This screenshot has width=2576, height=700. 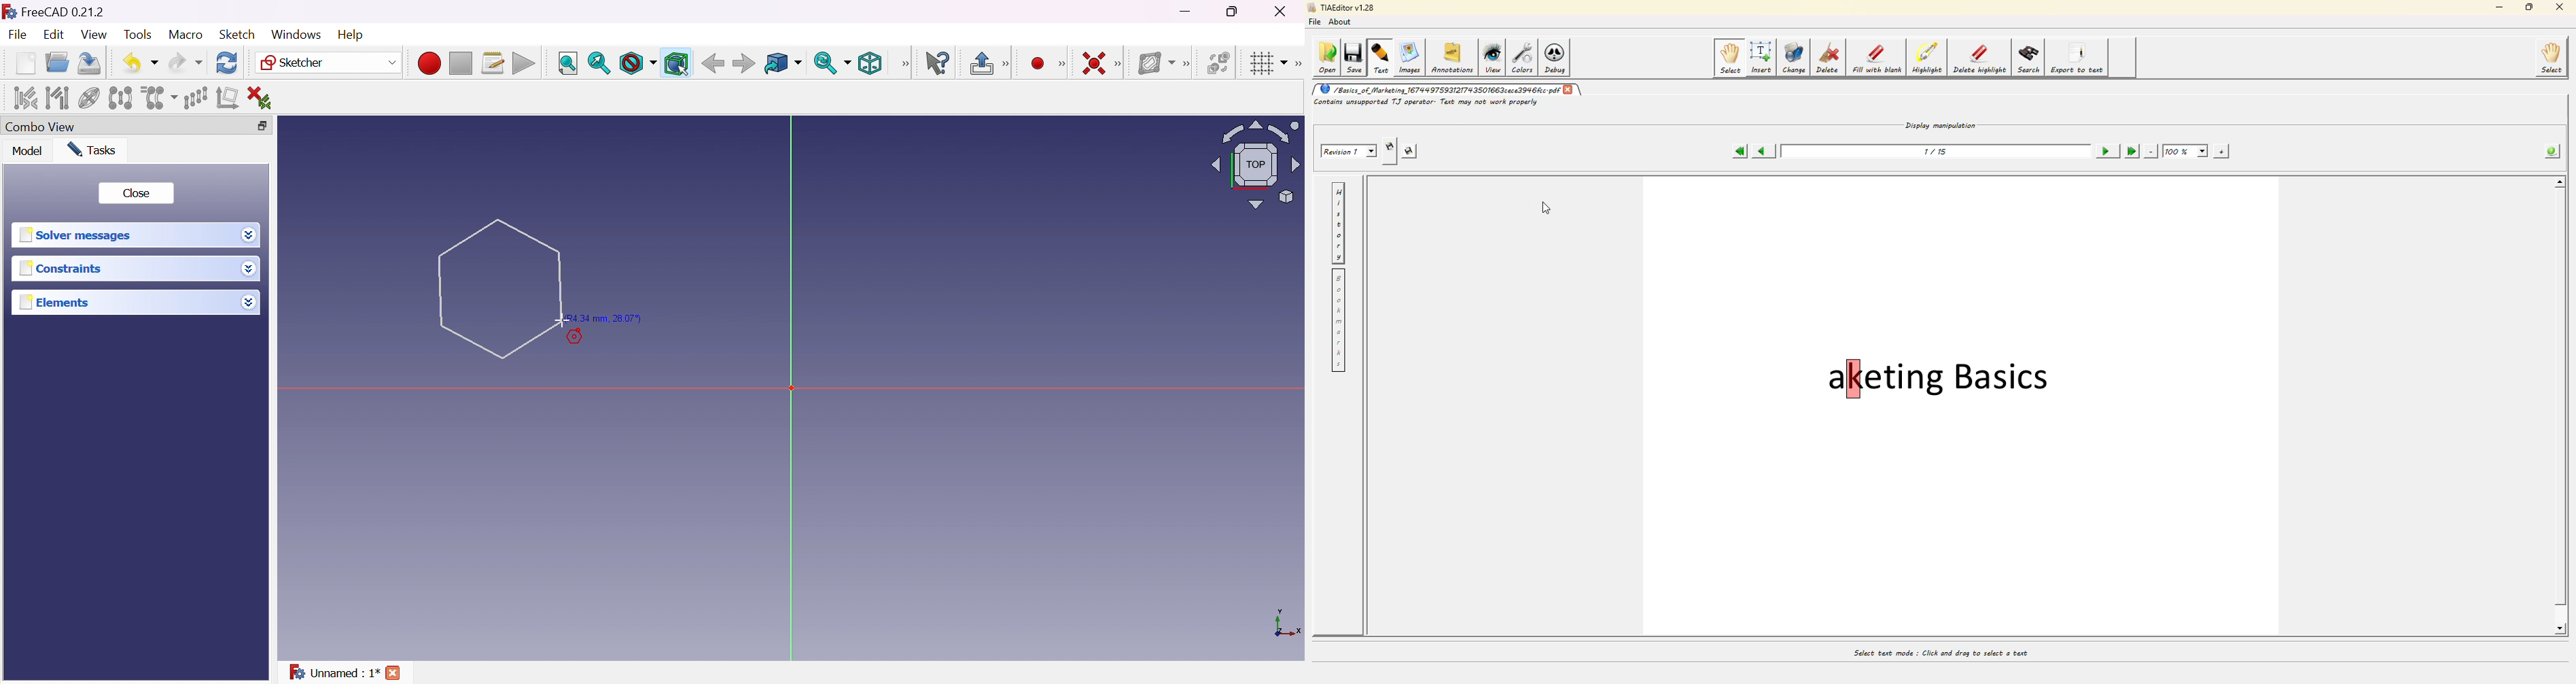 What do you see at coordinates (1121, 65) in the screenshot?
I see `Sketcher constraints` at bounding box center [1121, 65].